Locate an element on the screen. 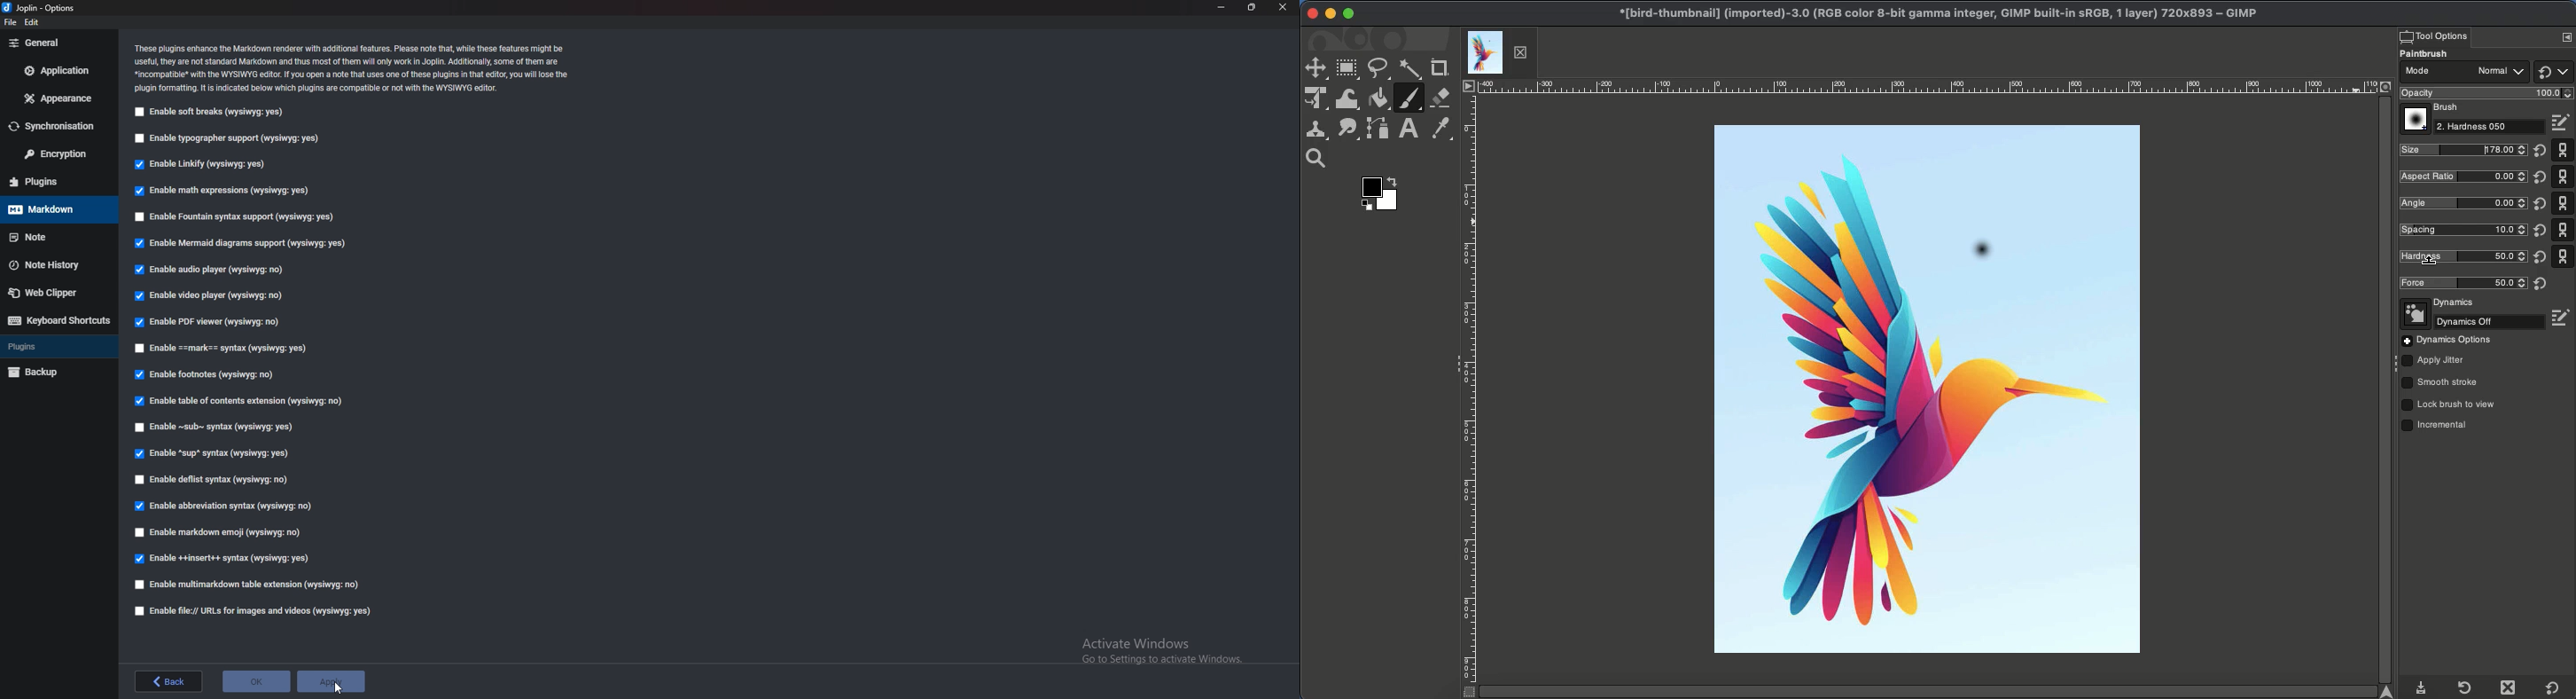 The image size is (2576, 700). ‘These plugins enhance the Markdown renderer with additional features. Please note that, while these features might be
‘useful, they are not standard Markdown and thus most of them will only work in Joplin. Additionally, some of them are
*incompatible* with the WYSIWYG editor. If You open a note that uses one of these plugins in that editor, you wil lose the
‘plugin formatting. It is indicated below which plugins are compatible or not with the WYSIWYG editor. is located at coordinates (359, 67).